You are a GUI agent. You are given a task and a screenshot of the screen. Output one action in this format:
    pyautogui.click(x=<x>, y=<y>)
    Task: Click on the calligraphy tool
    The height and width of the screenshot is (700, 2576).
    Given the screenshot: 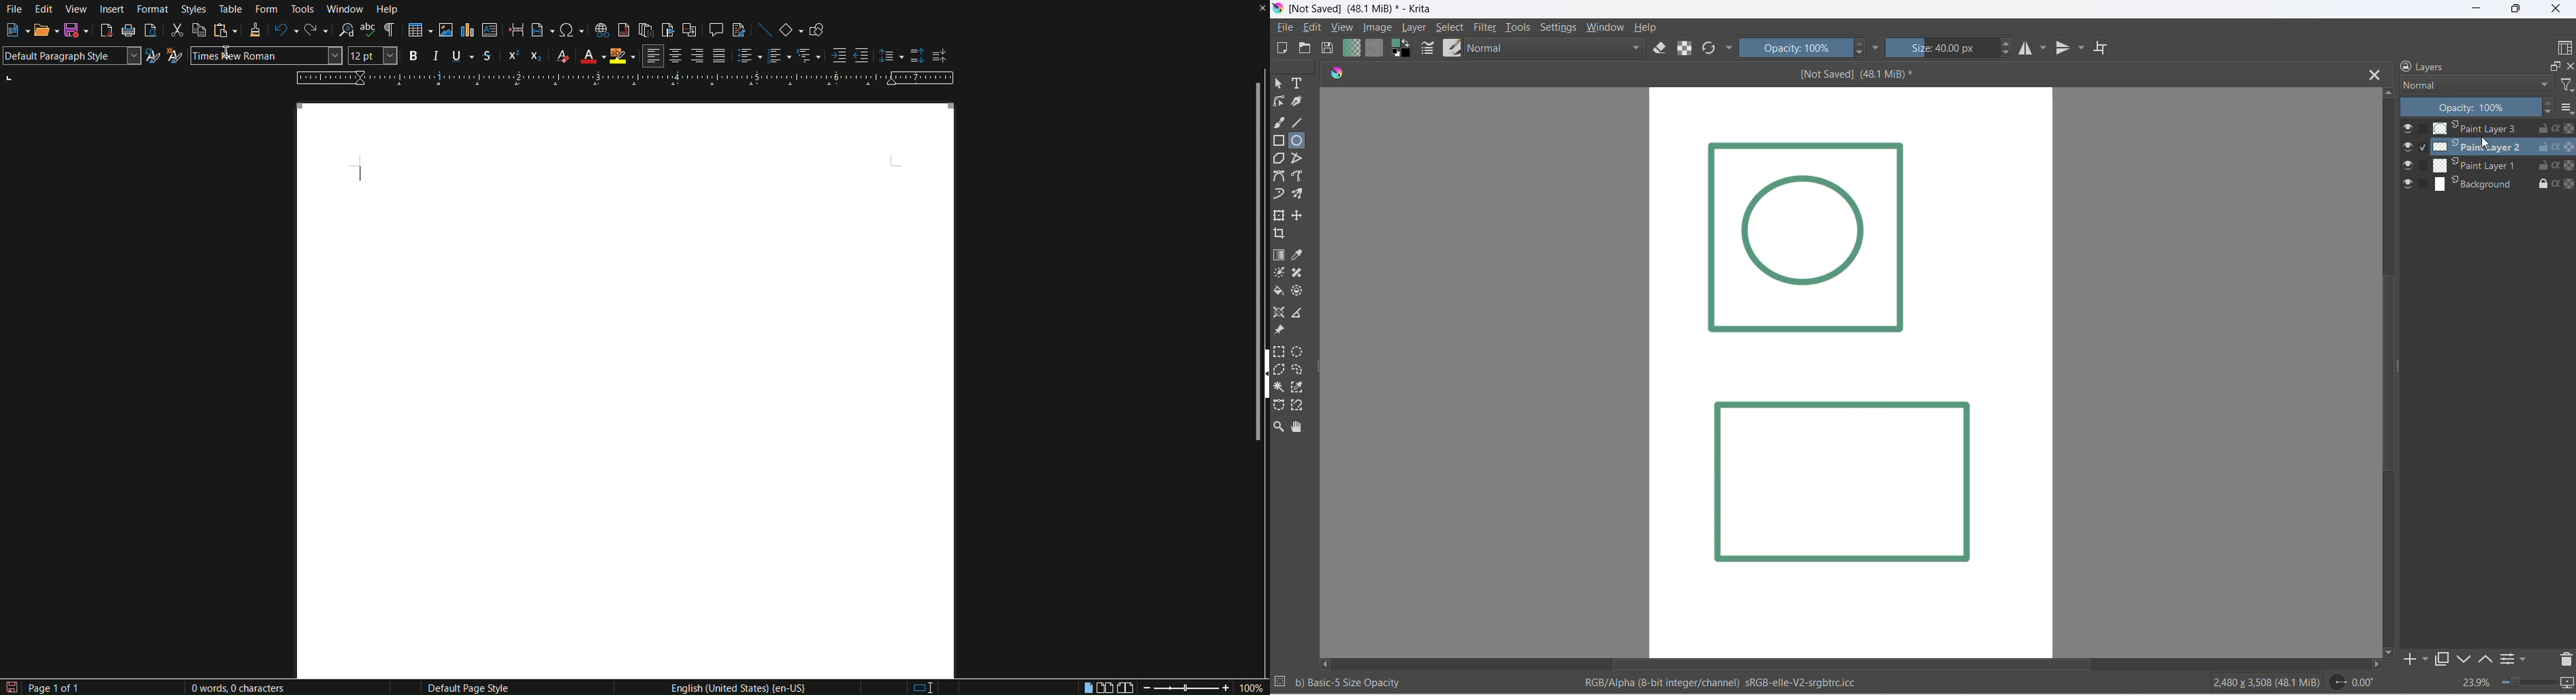 What is the action you would take?
    pyautogui.click(x=1301, y=102)
    